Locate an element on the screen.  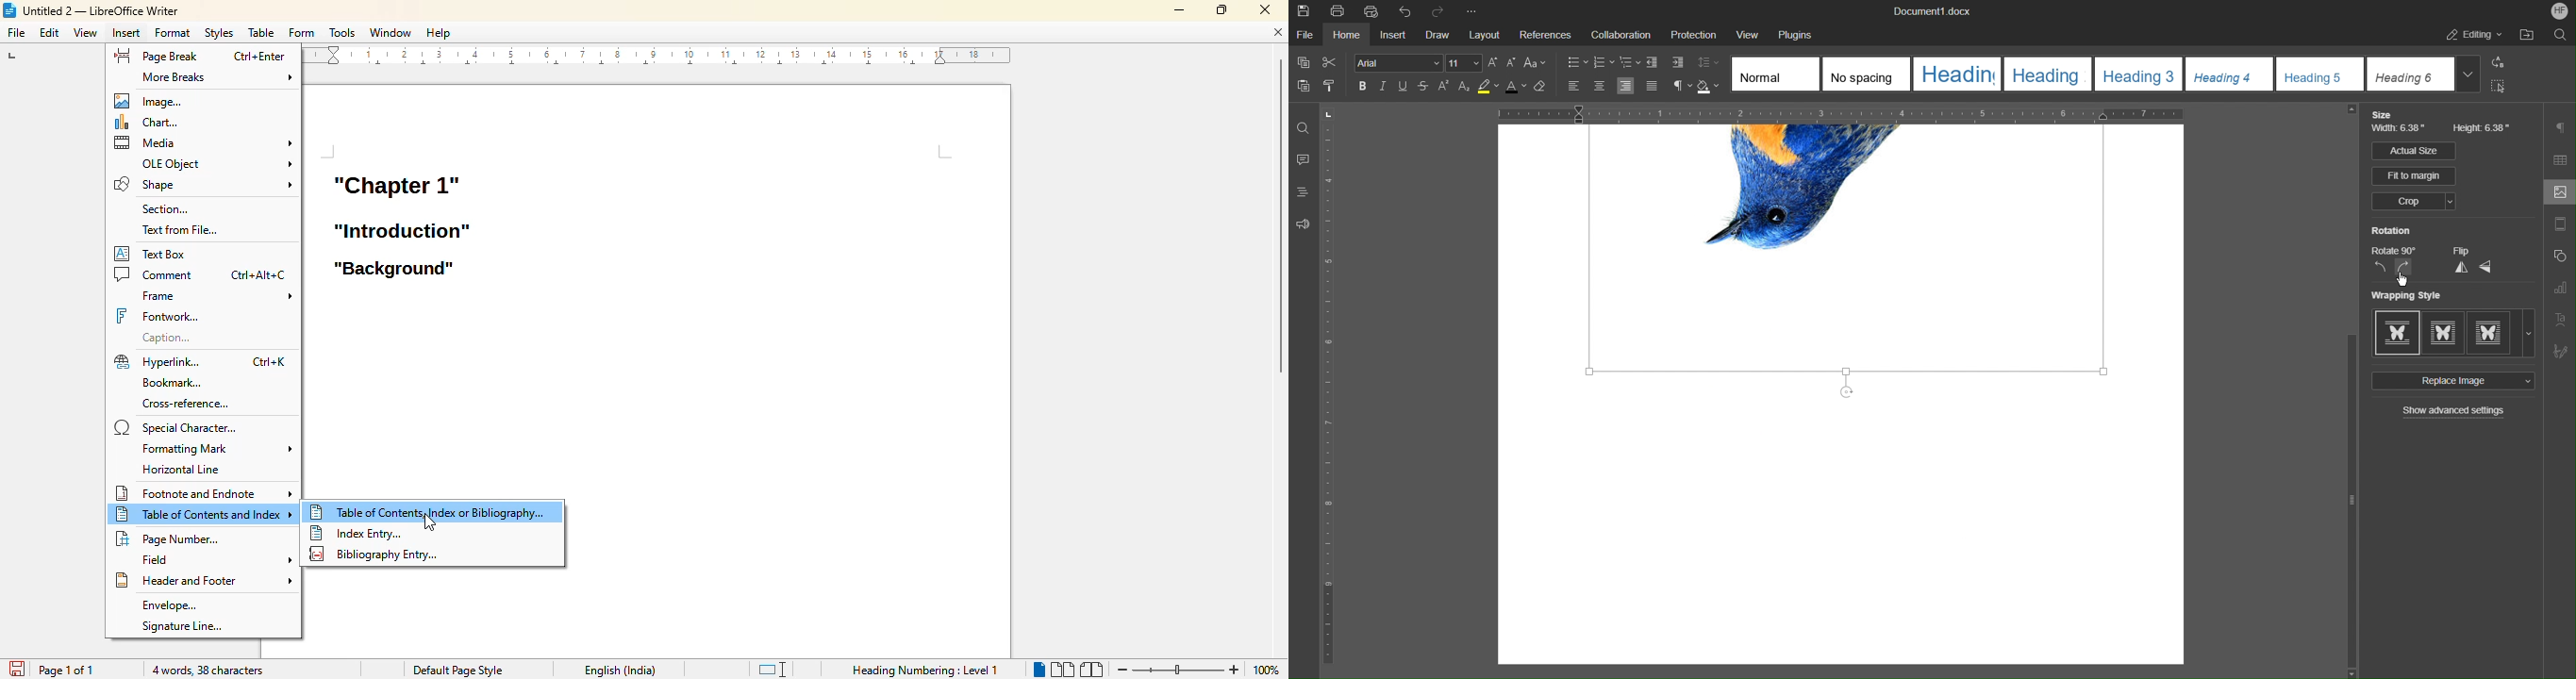
shortcut for page break is located at coordinates (258, 57).